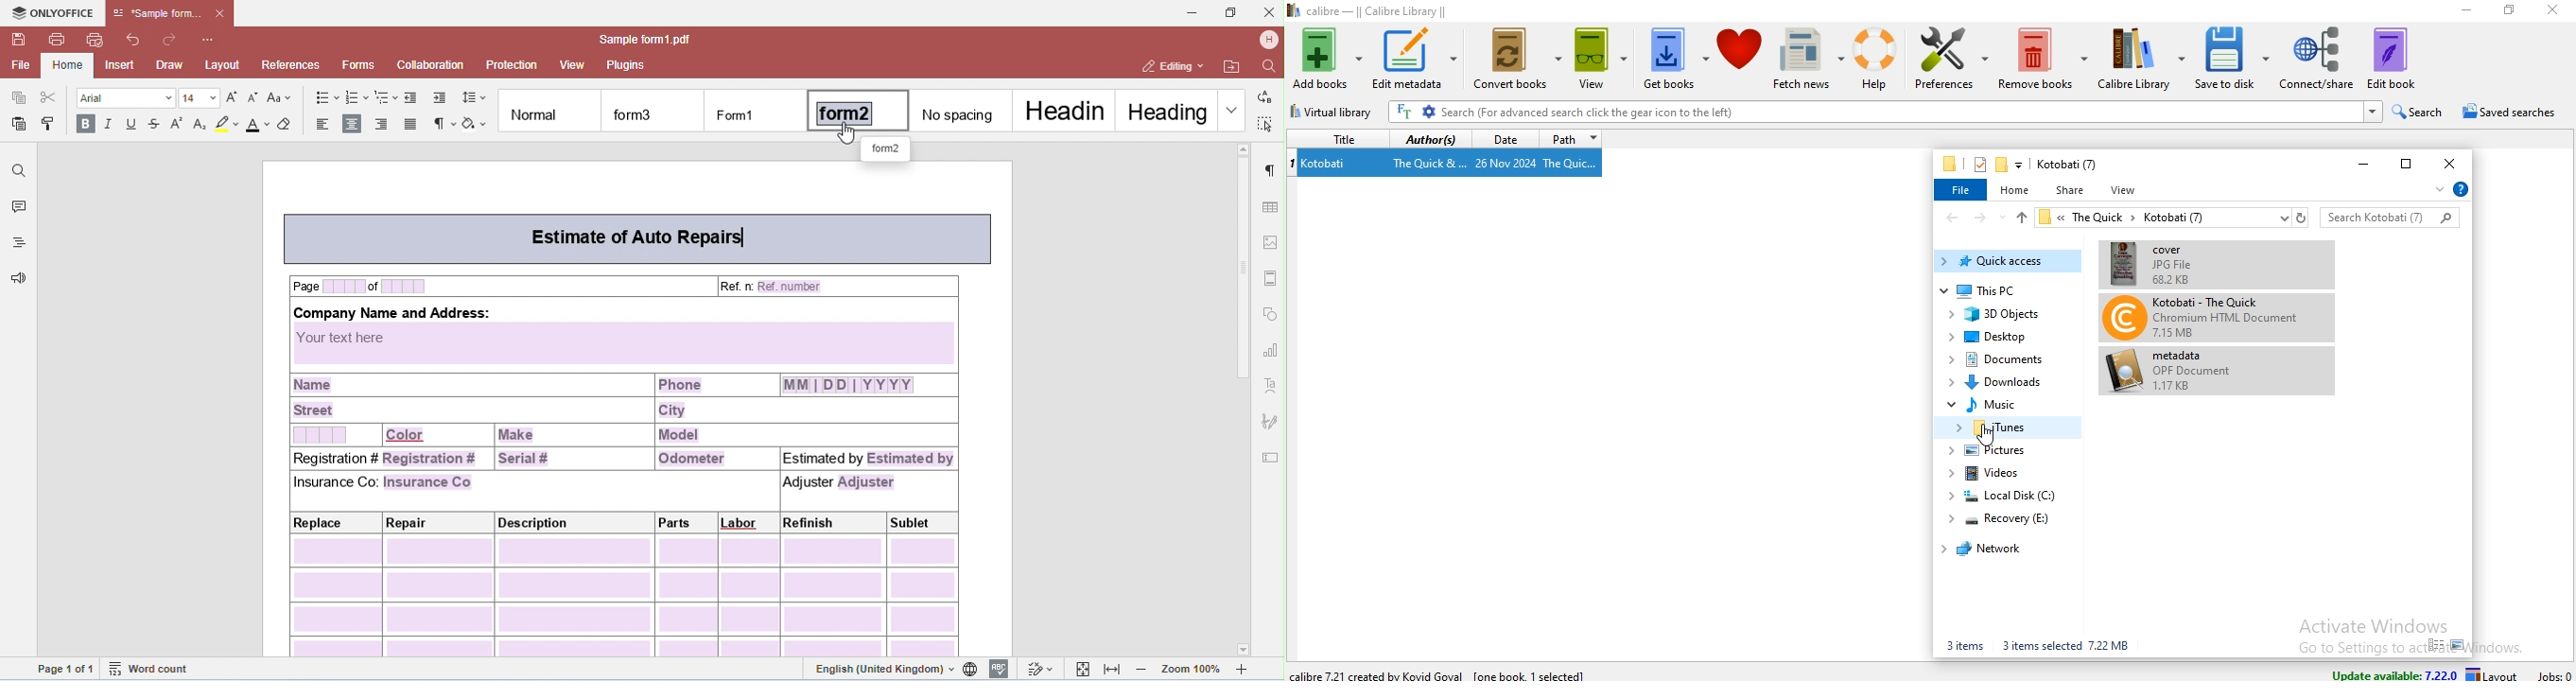 This screenshot has height=700, width=2576. I want to click on connect/share, so click(2317, 58).